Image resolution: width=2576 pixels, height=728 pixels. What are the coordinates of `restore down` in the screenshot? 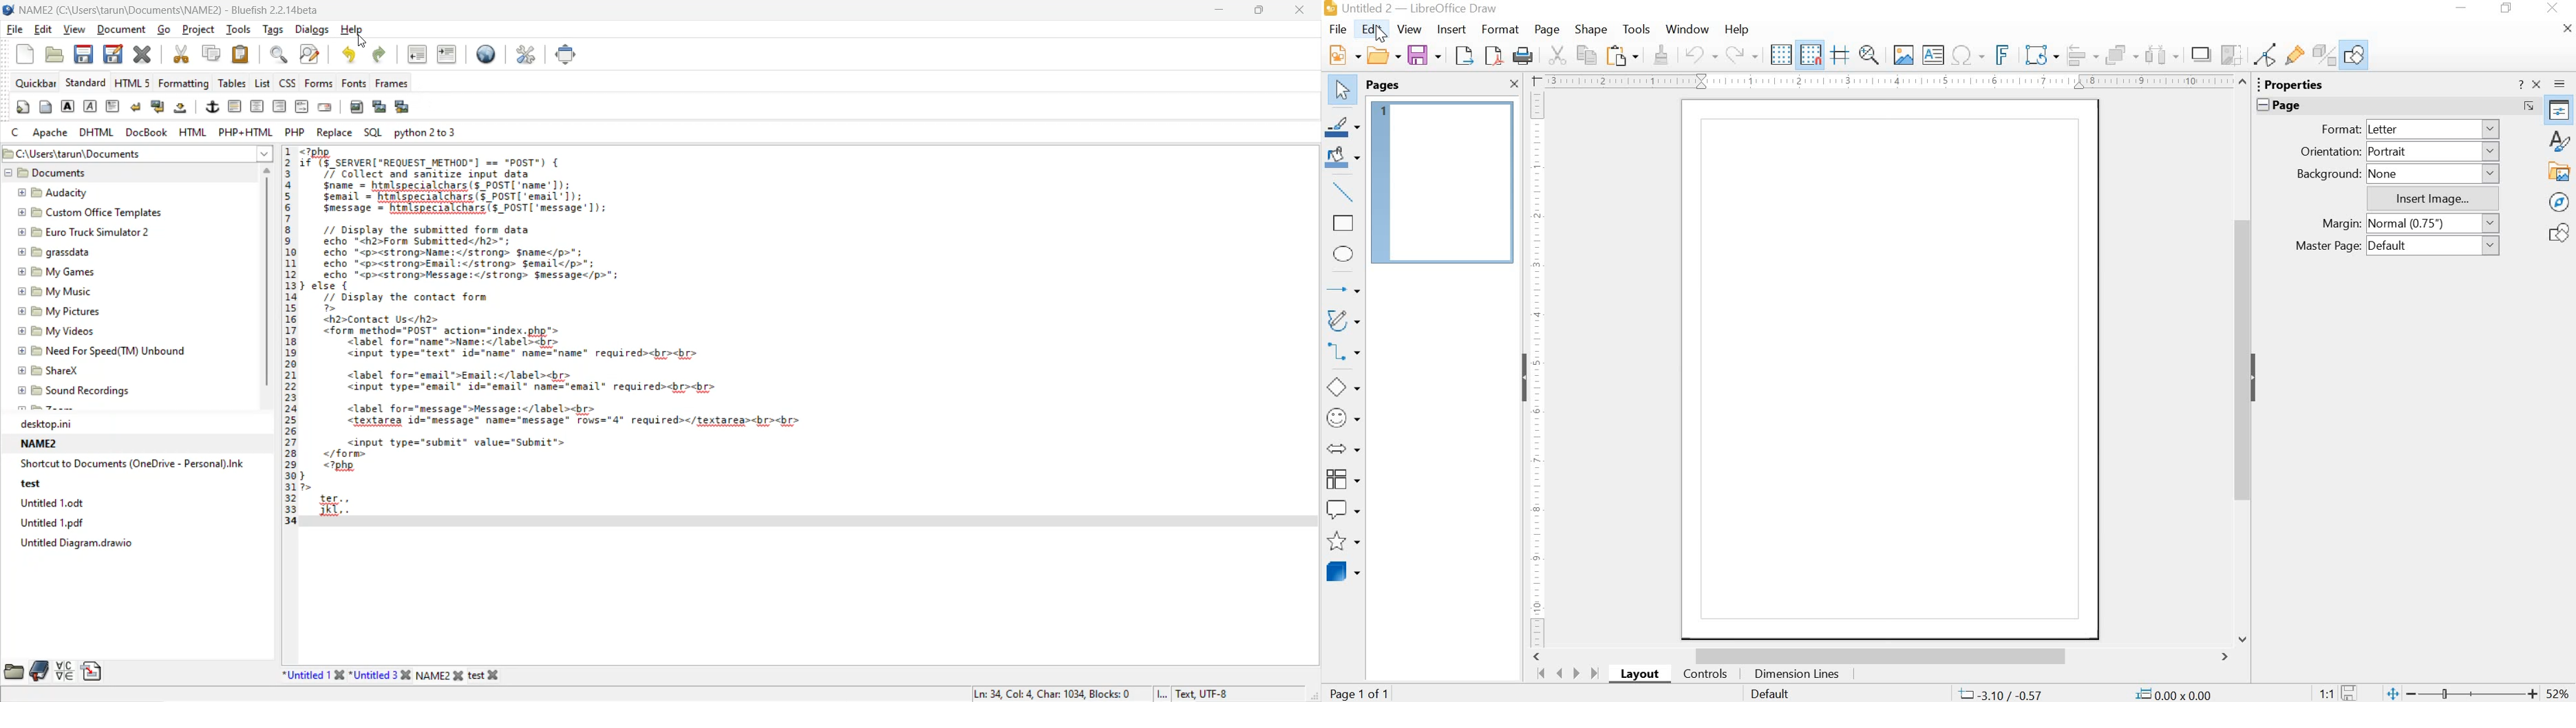 It's located at (2506, 10).